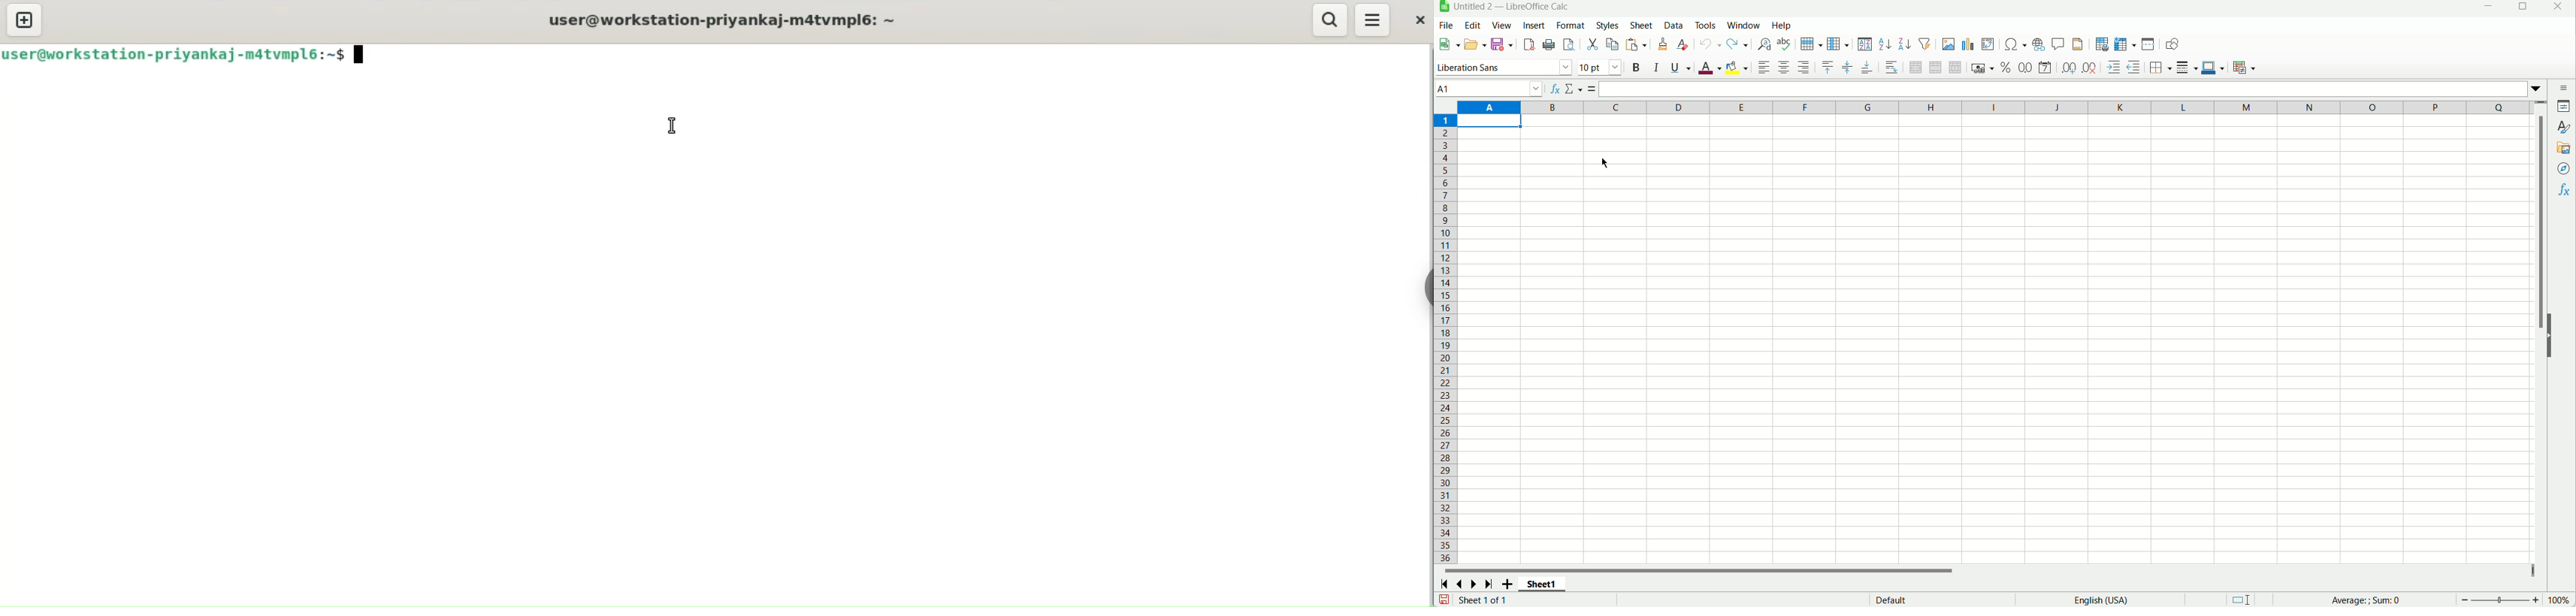  I want to click on Name box, so click(1490, 89).